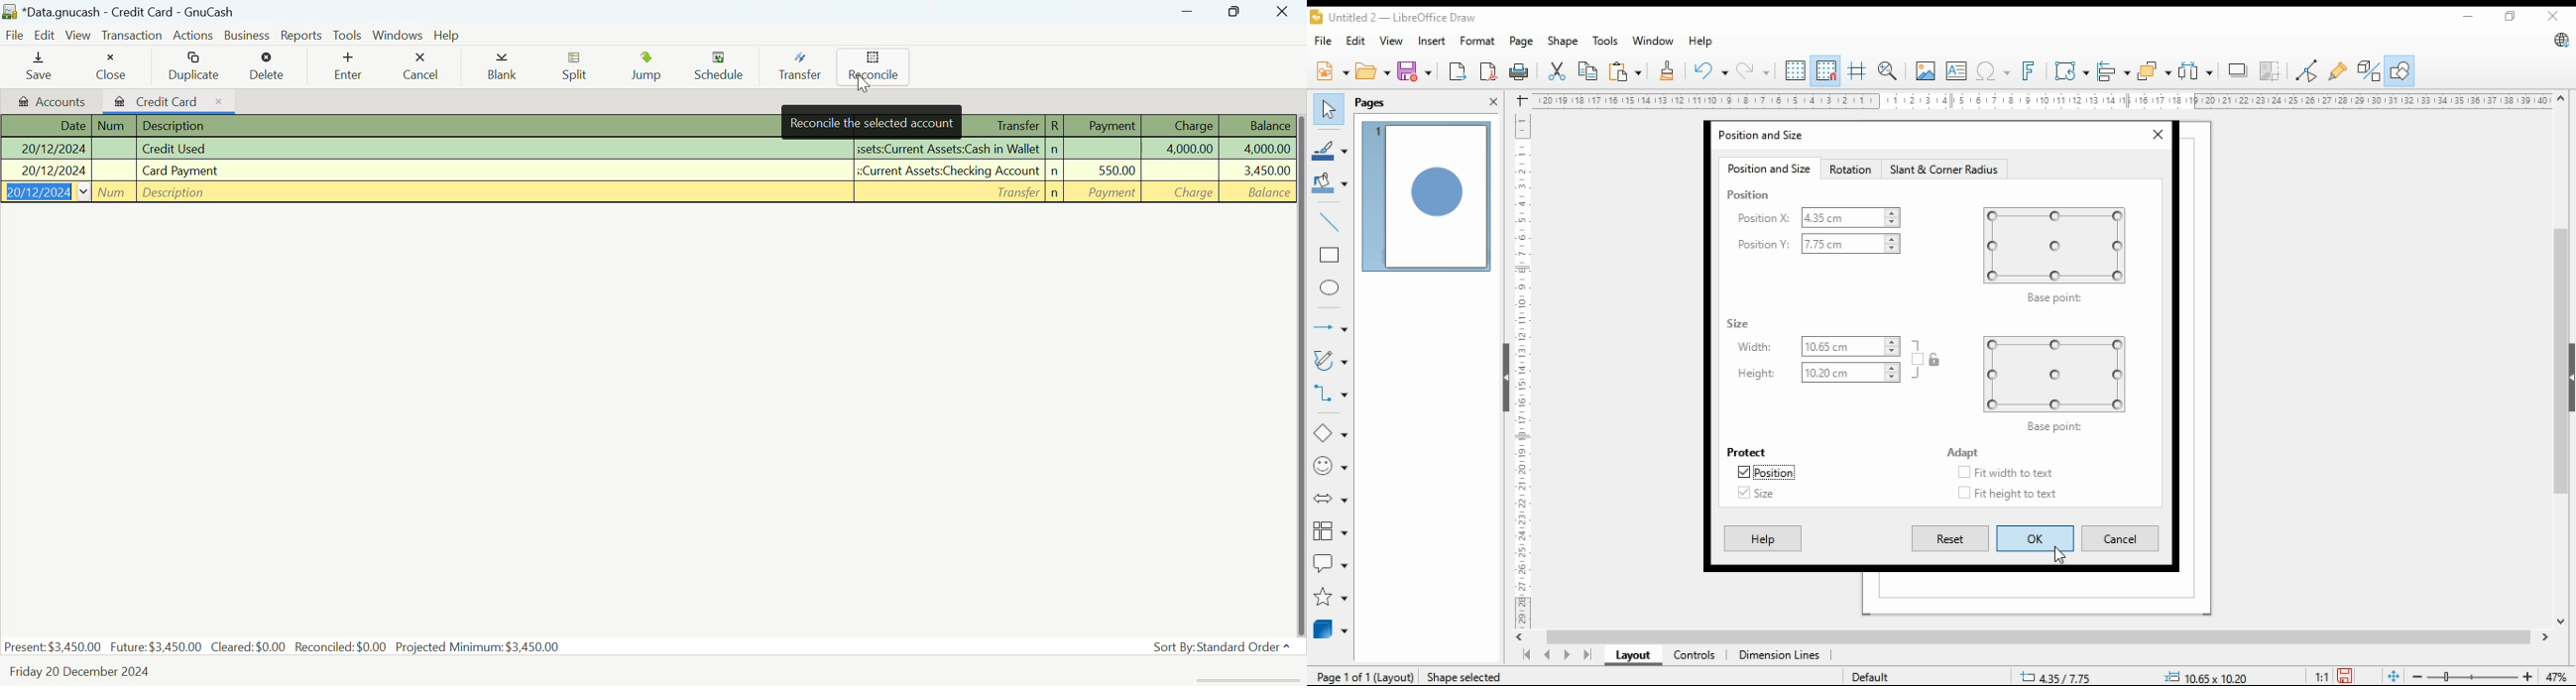  What do you see at coordinates (1625, 72) in the screenshot?
I see `paste` at bounding box center [1625, 72].